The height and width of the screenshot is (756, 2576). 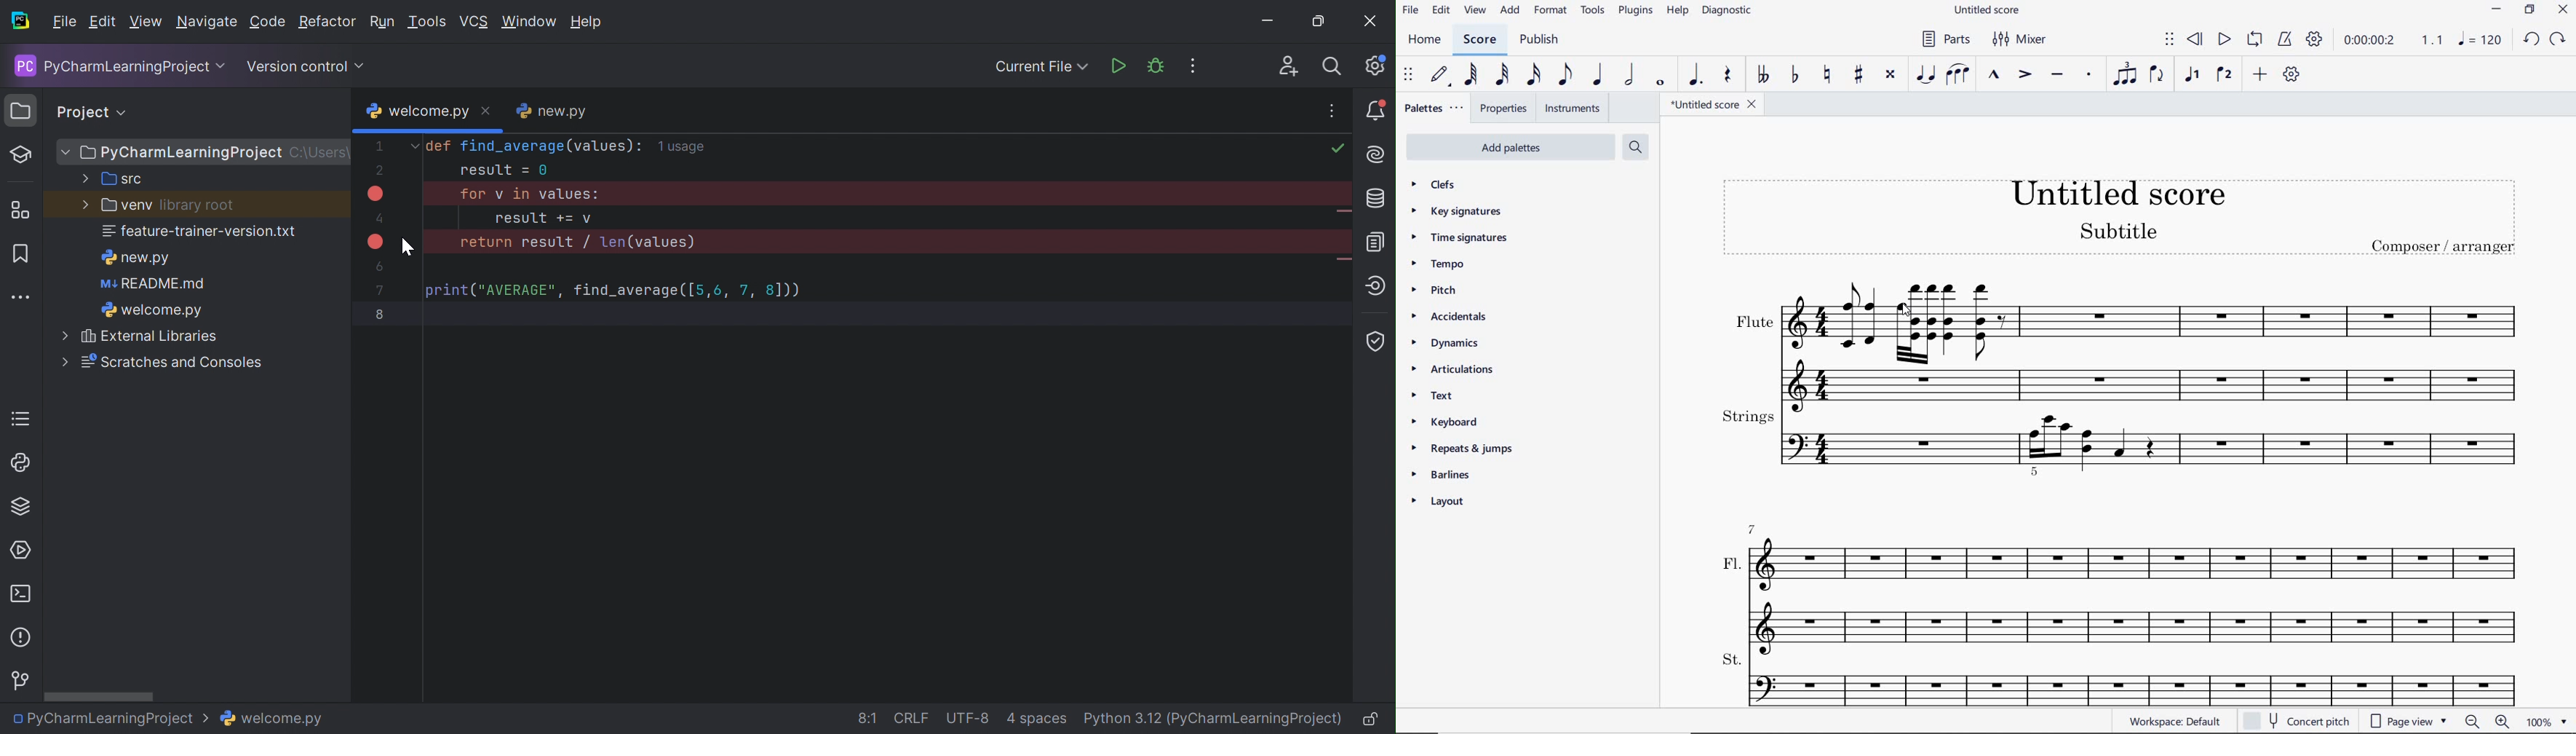 What do you see at coordinates (20, 681) in the screenshot?
I see `Version Control` at bounding box center [20, 681].